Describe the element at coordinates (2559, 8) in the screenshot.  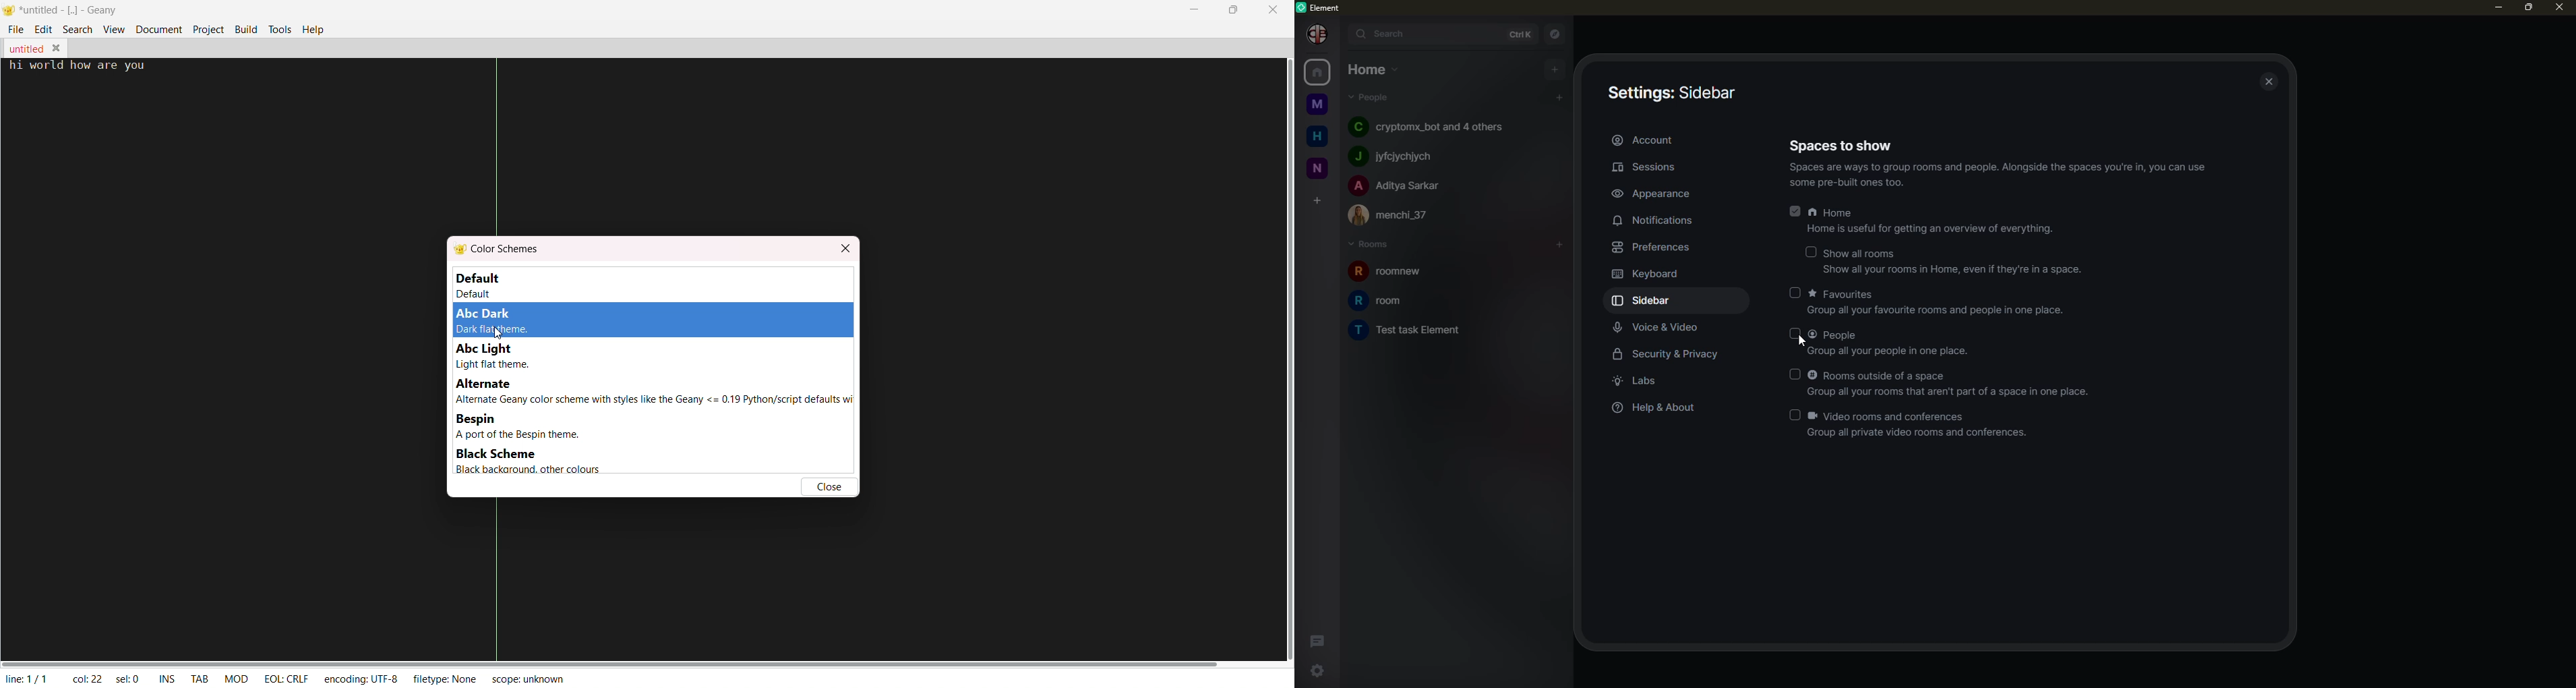
I see `close` at that location.